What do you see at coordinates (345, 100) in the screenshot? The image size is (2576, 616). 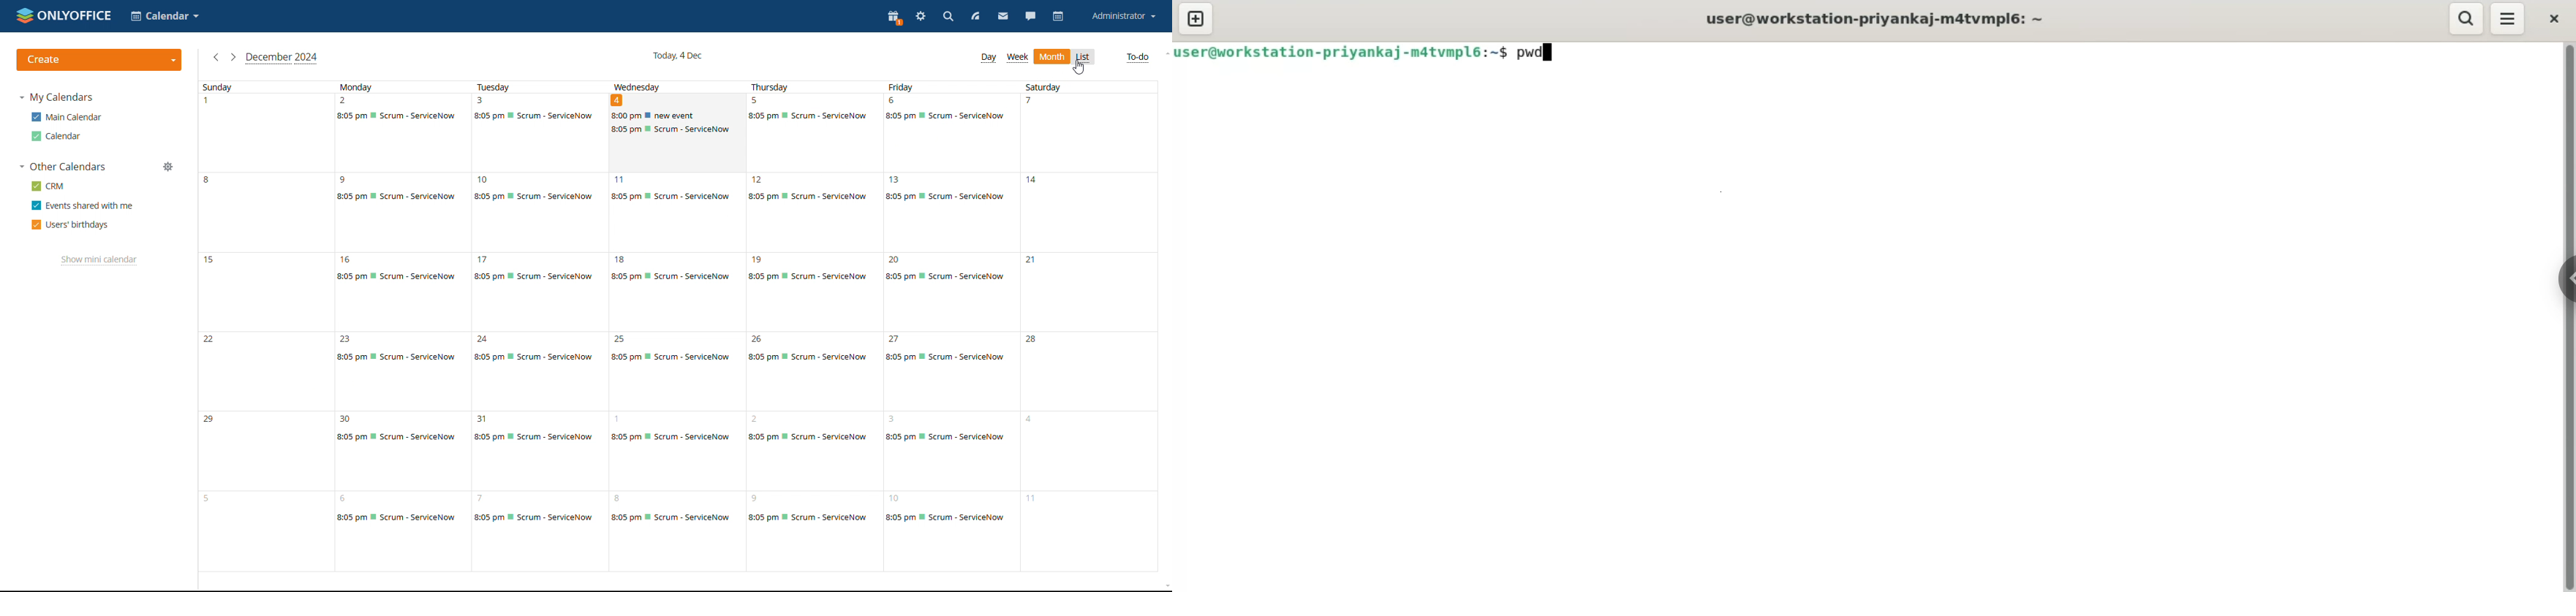 I see `2` at bounding box center [345, 100].